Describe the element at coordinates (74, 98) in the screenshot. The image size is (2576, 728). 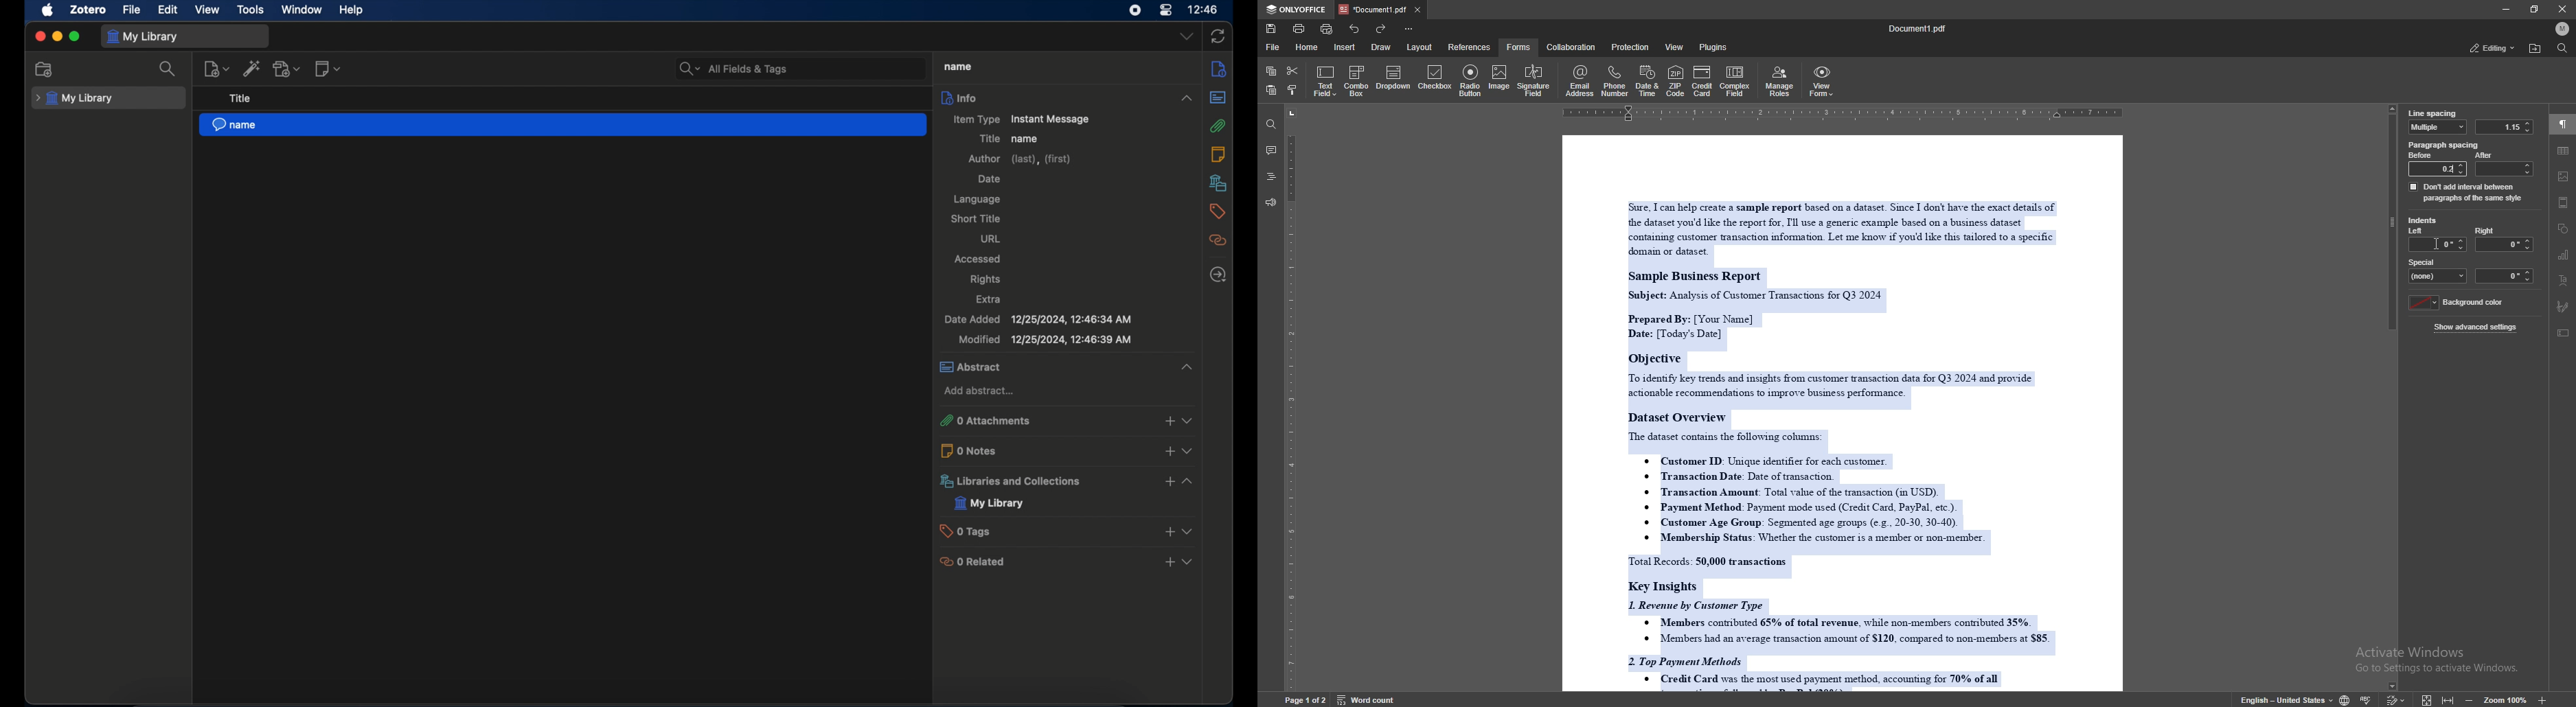
I see `my library` at that location.